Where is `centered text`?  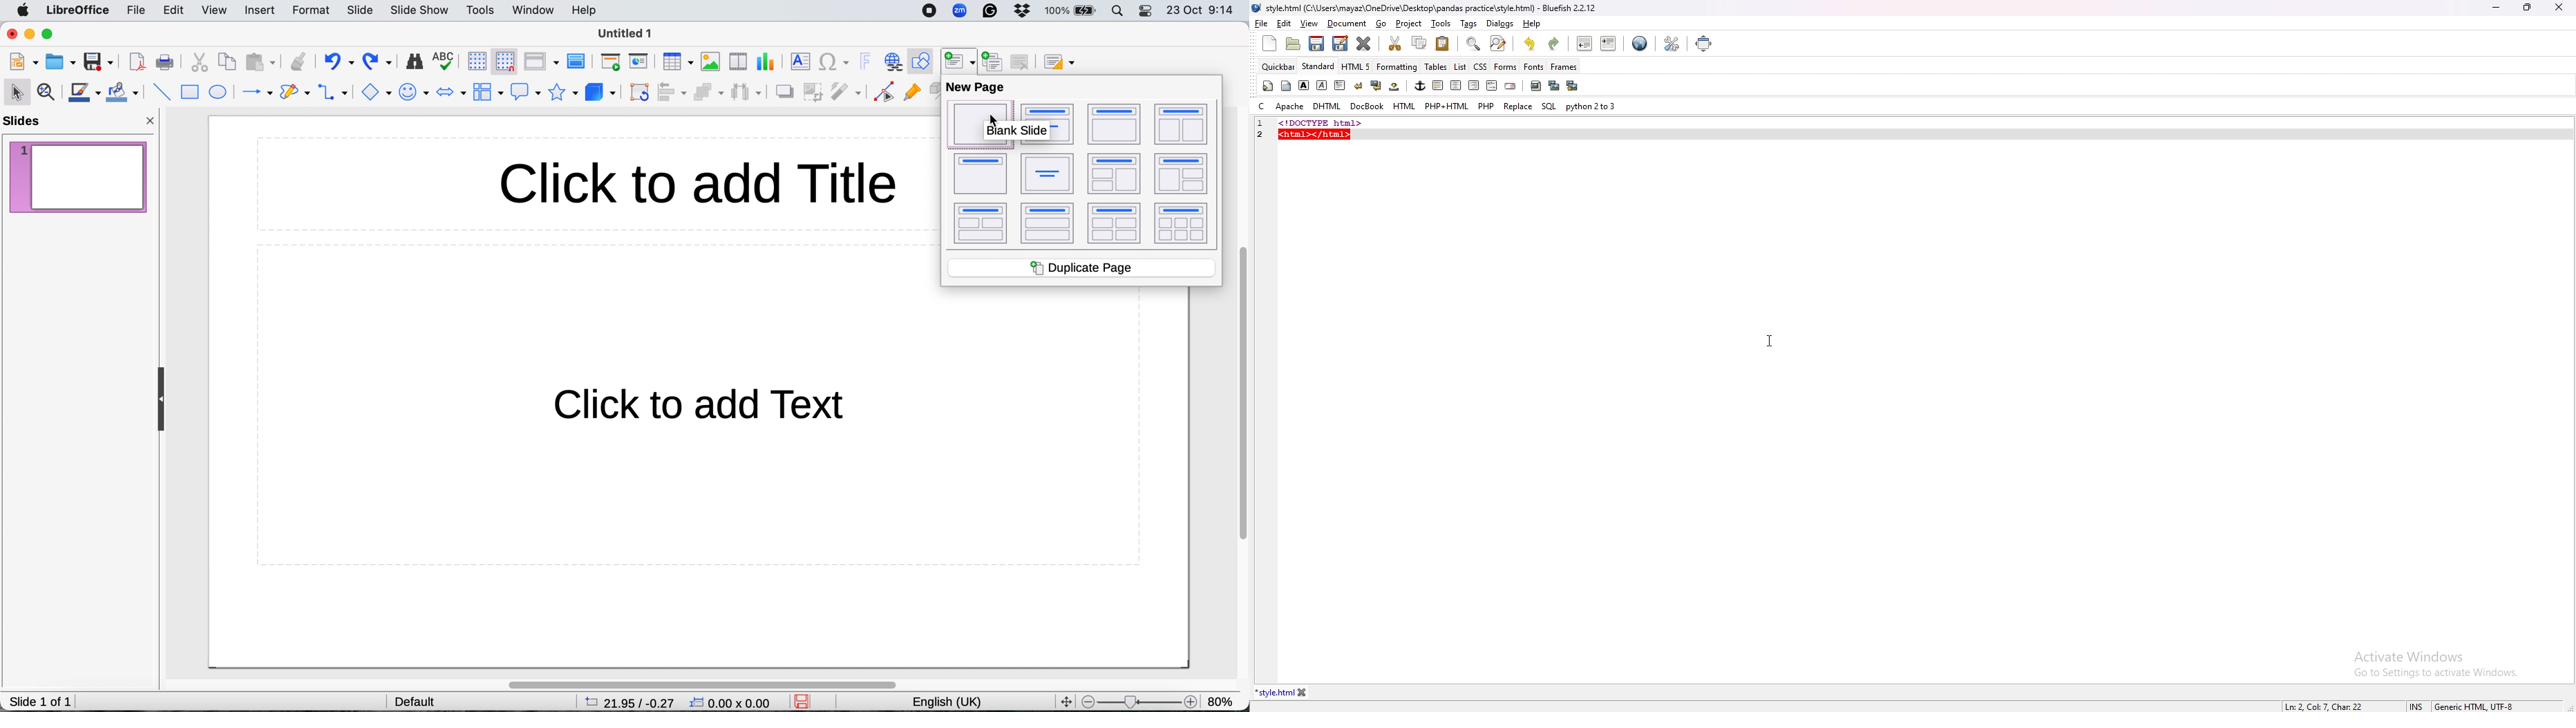 centered text is located at coordinates (1047, 174).